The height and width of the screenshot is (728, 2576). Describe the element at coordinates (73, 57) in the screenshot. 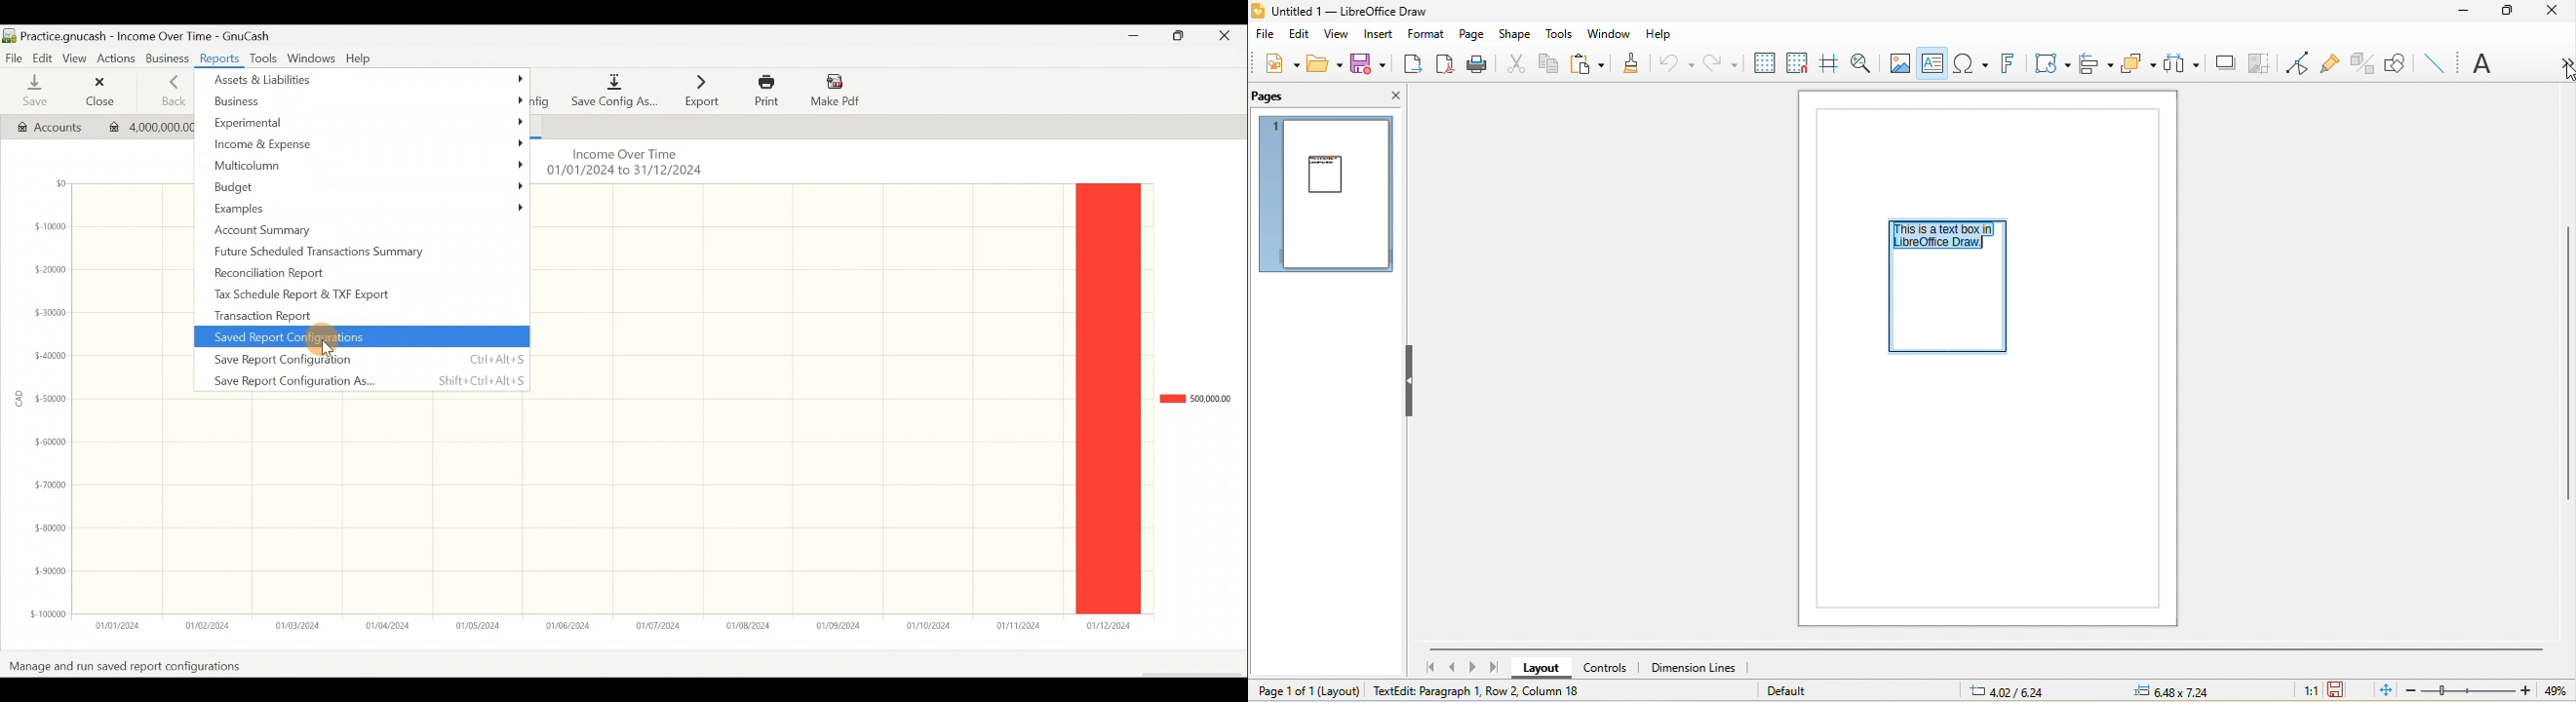

I see `View` at that location.